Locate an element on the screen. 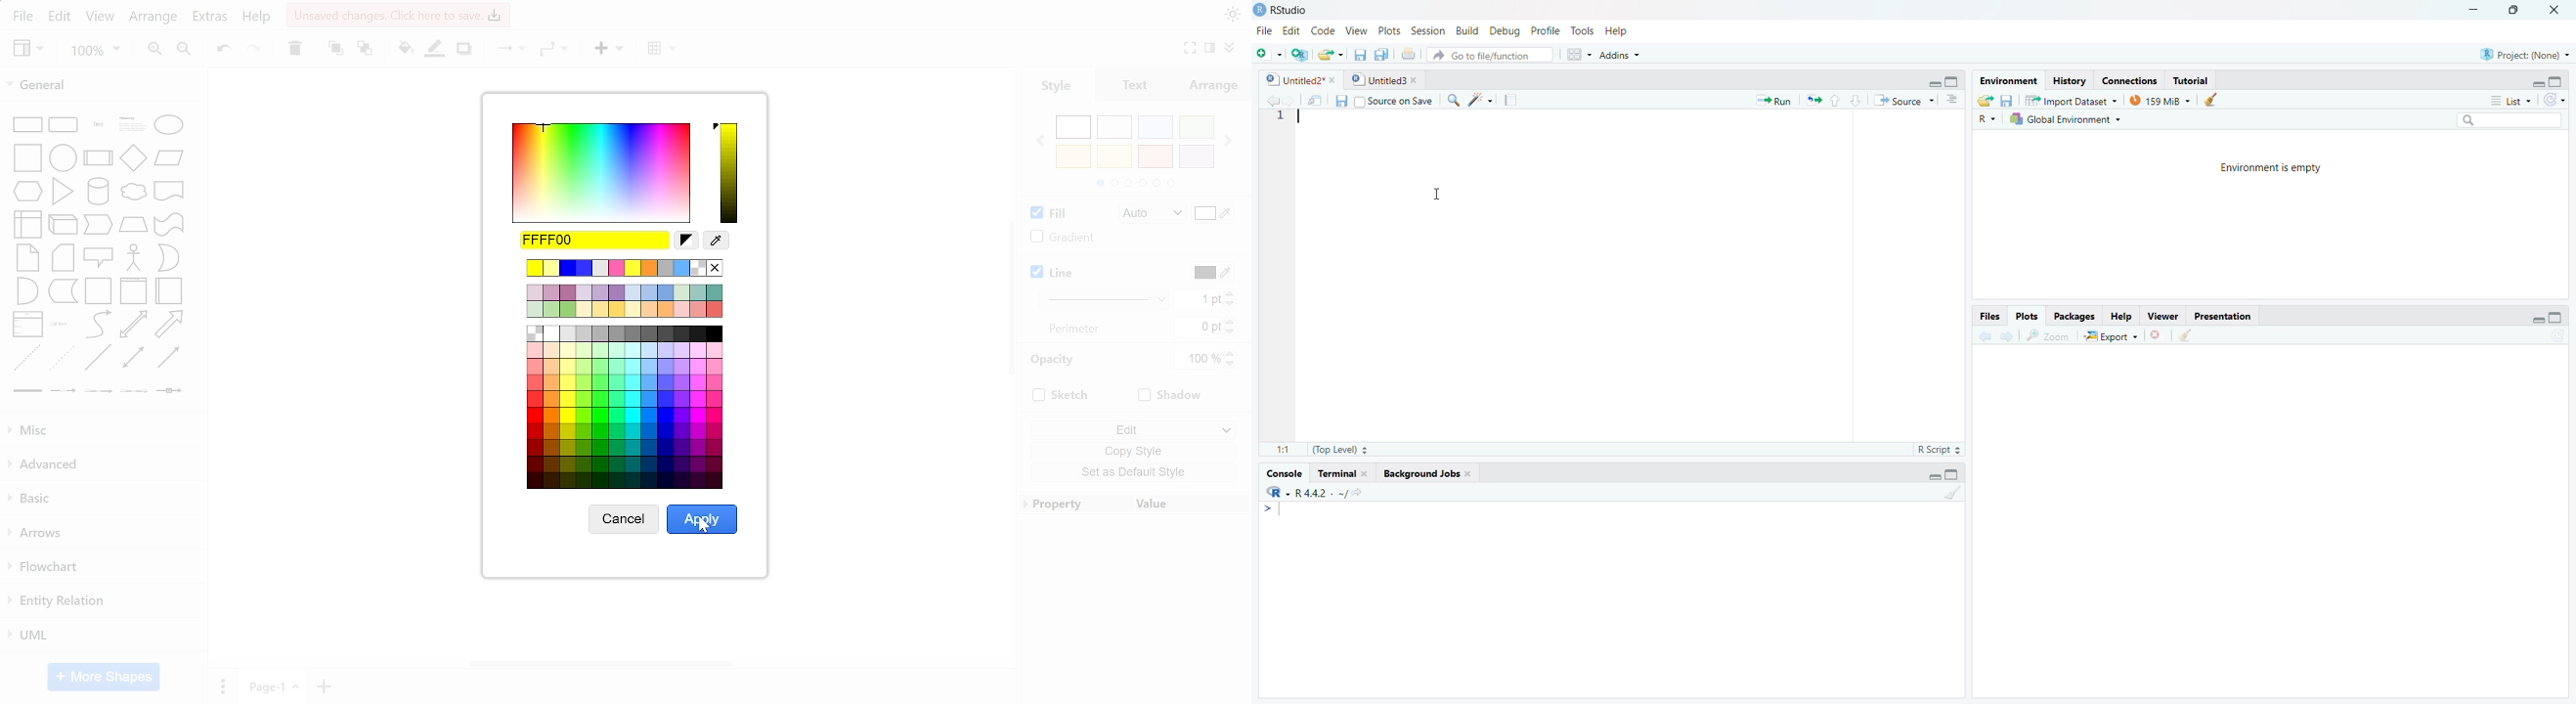 The image size is (2576, 728). current colors is located at coordinates (627, 301).